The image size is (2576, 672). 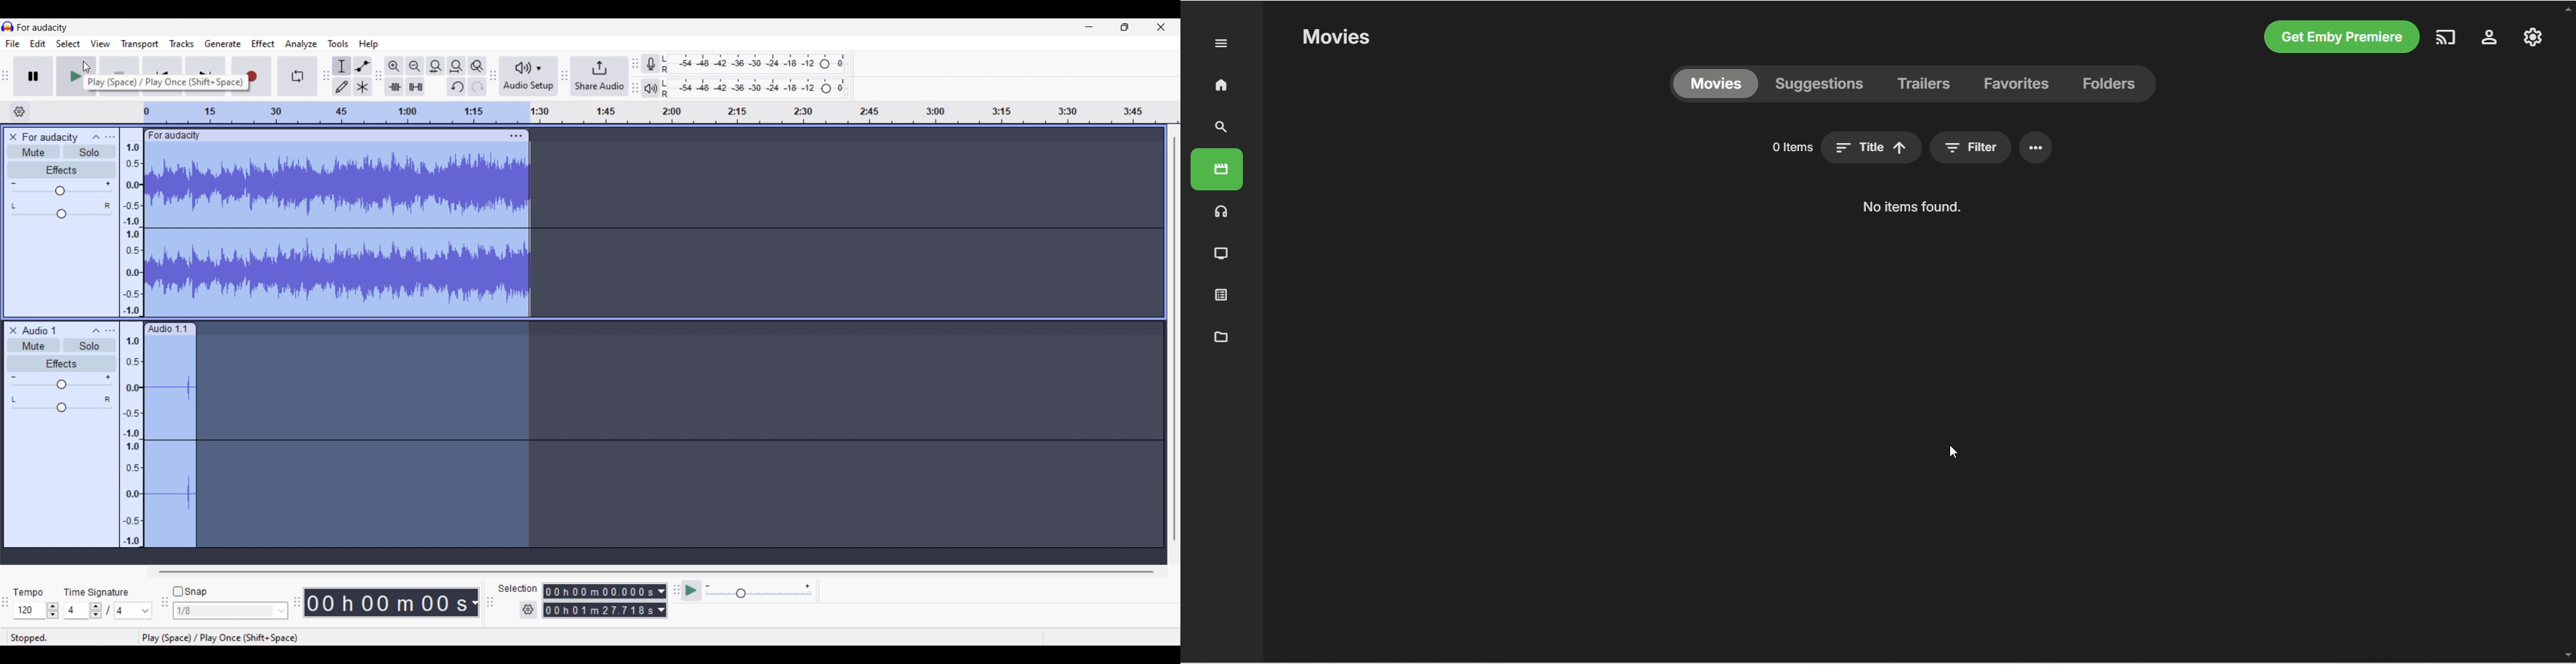 I want to click on Skip/Select to end, so click(x=206, y=76).